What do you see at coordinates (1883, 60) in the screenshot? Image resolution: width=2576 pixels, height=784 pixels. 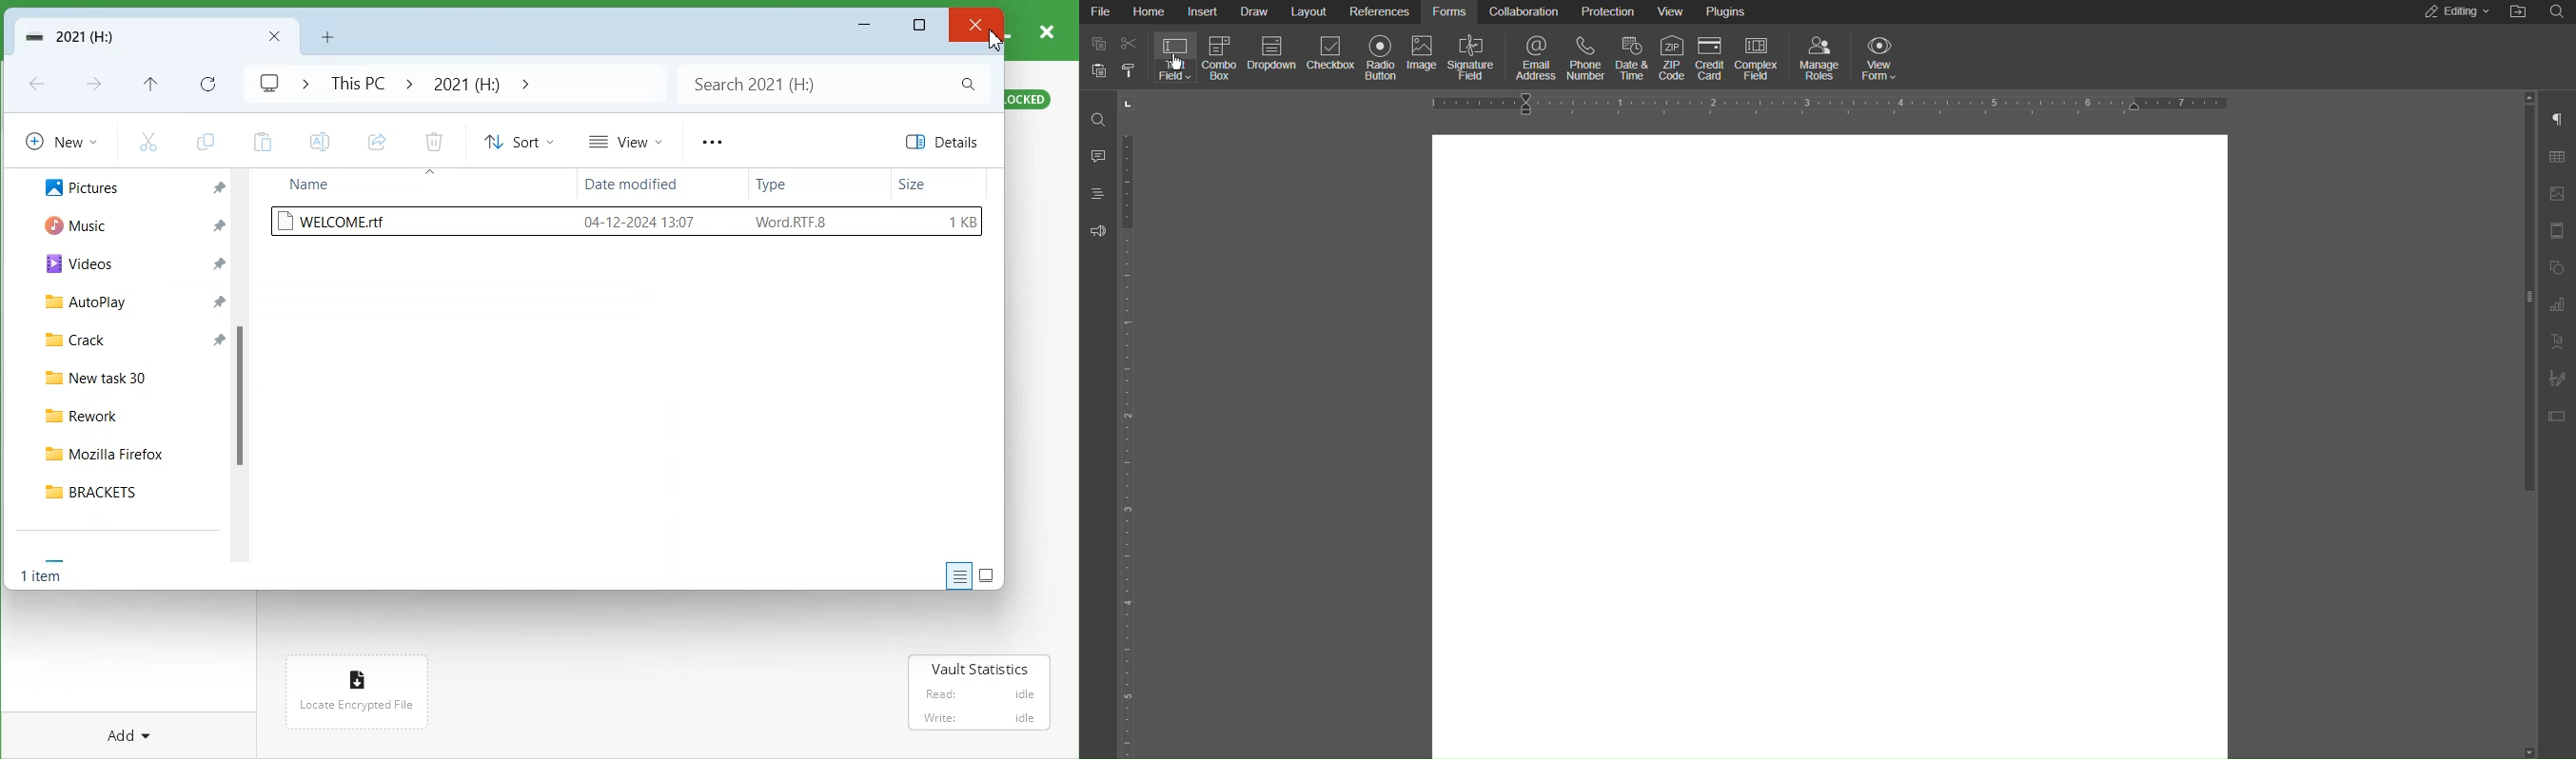 I see `View Form` at bounding box center [1883, 60].